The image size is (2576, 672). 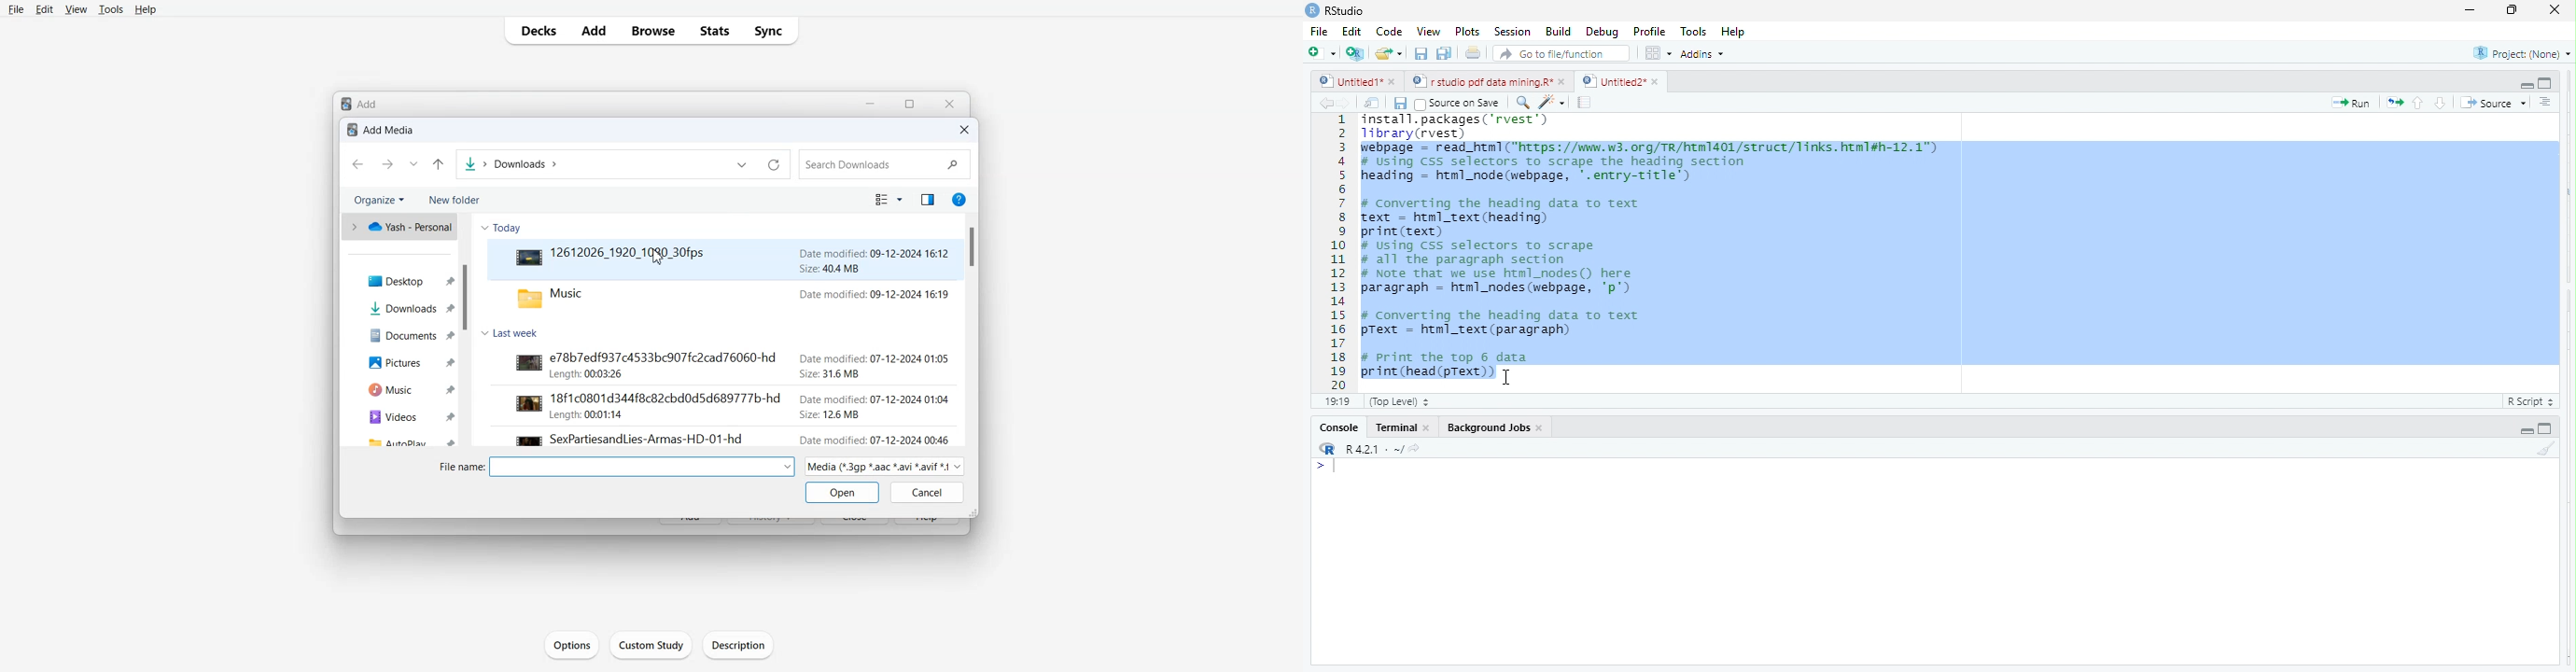 I want to click on close, so click(x=2549, y=9).